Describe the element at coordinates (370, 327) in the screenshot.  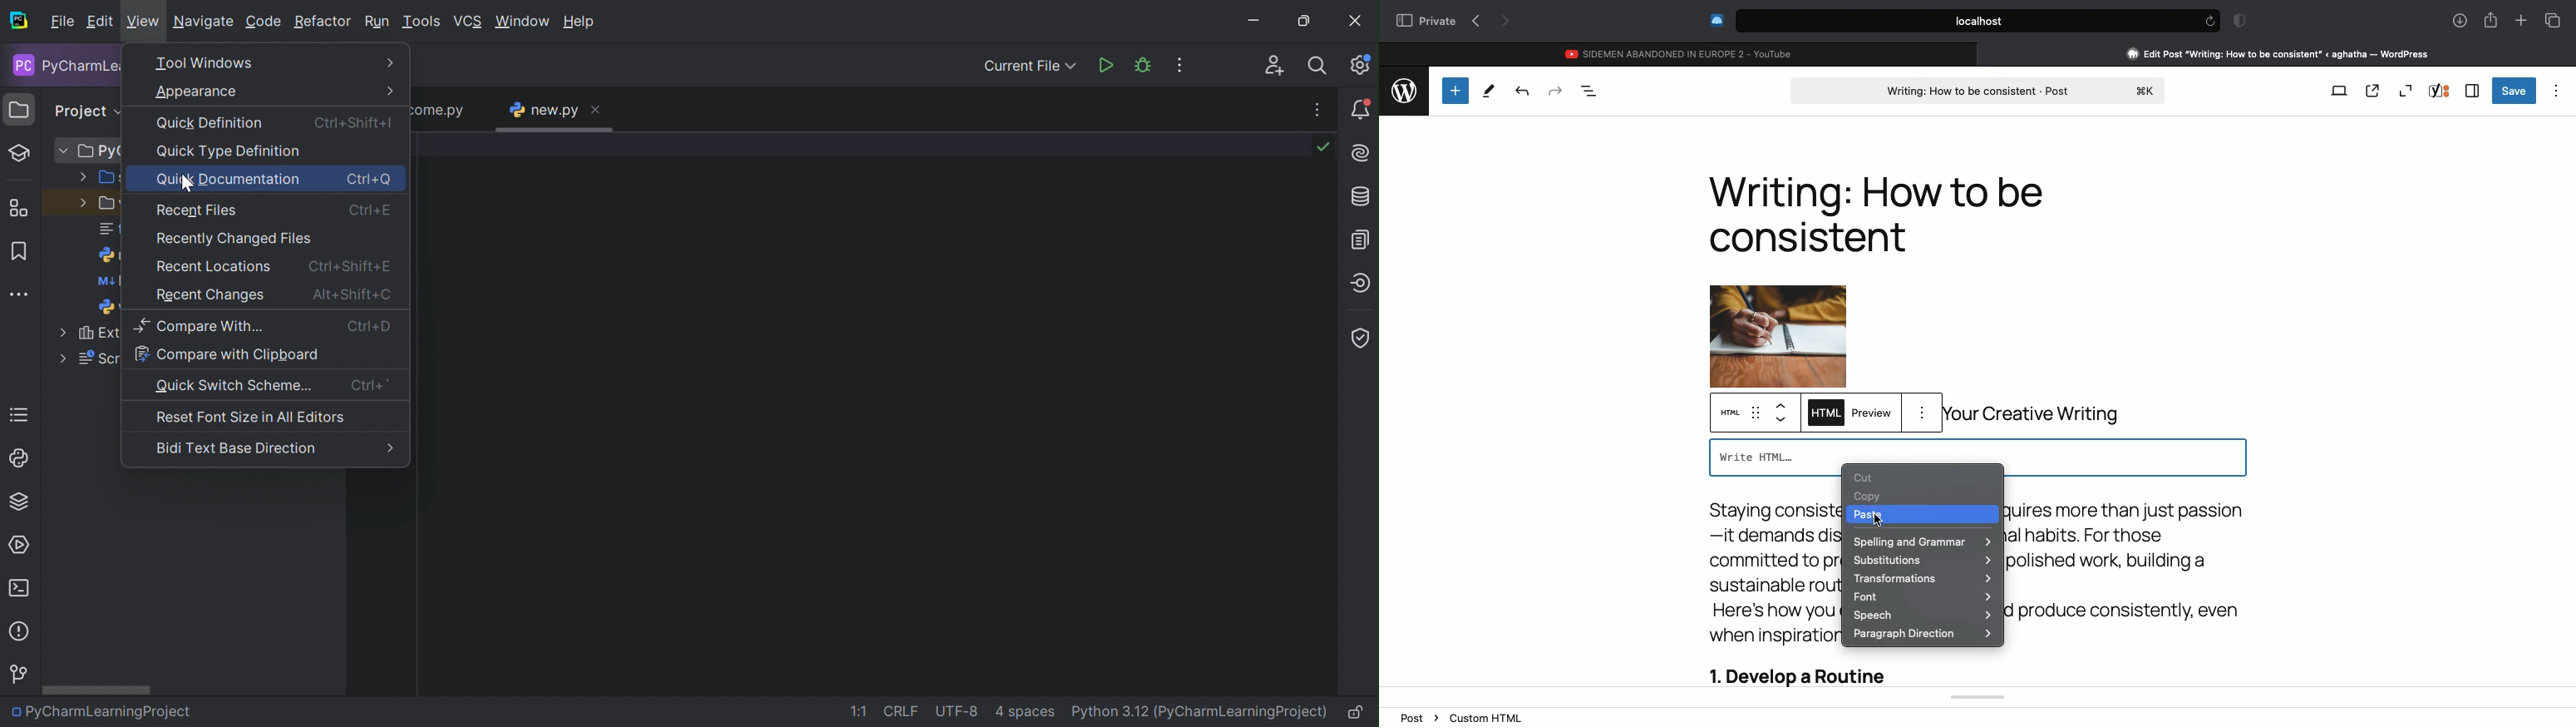
I see `Ctrl+D` at that location.